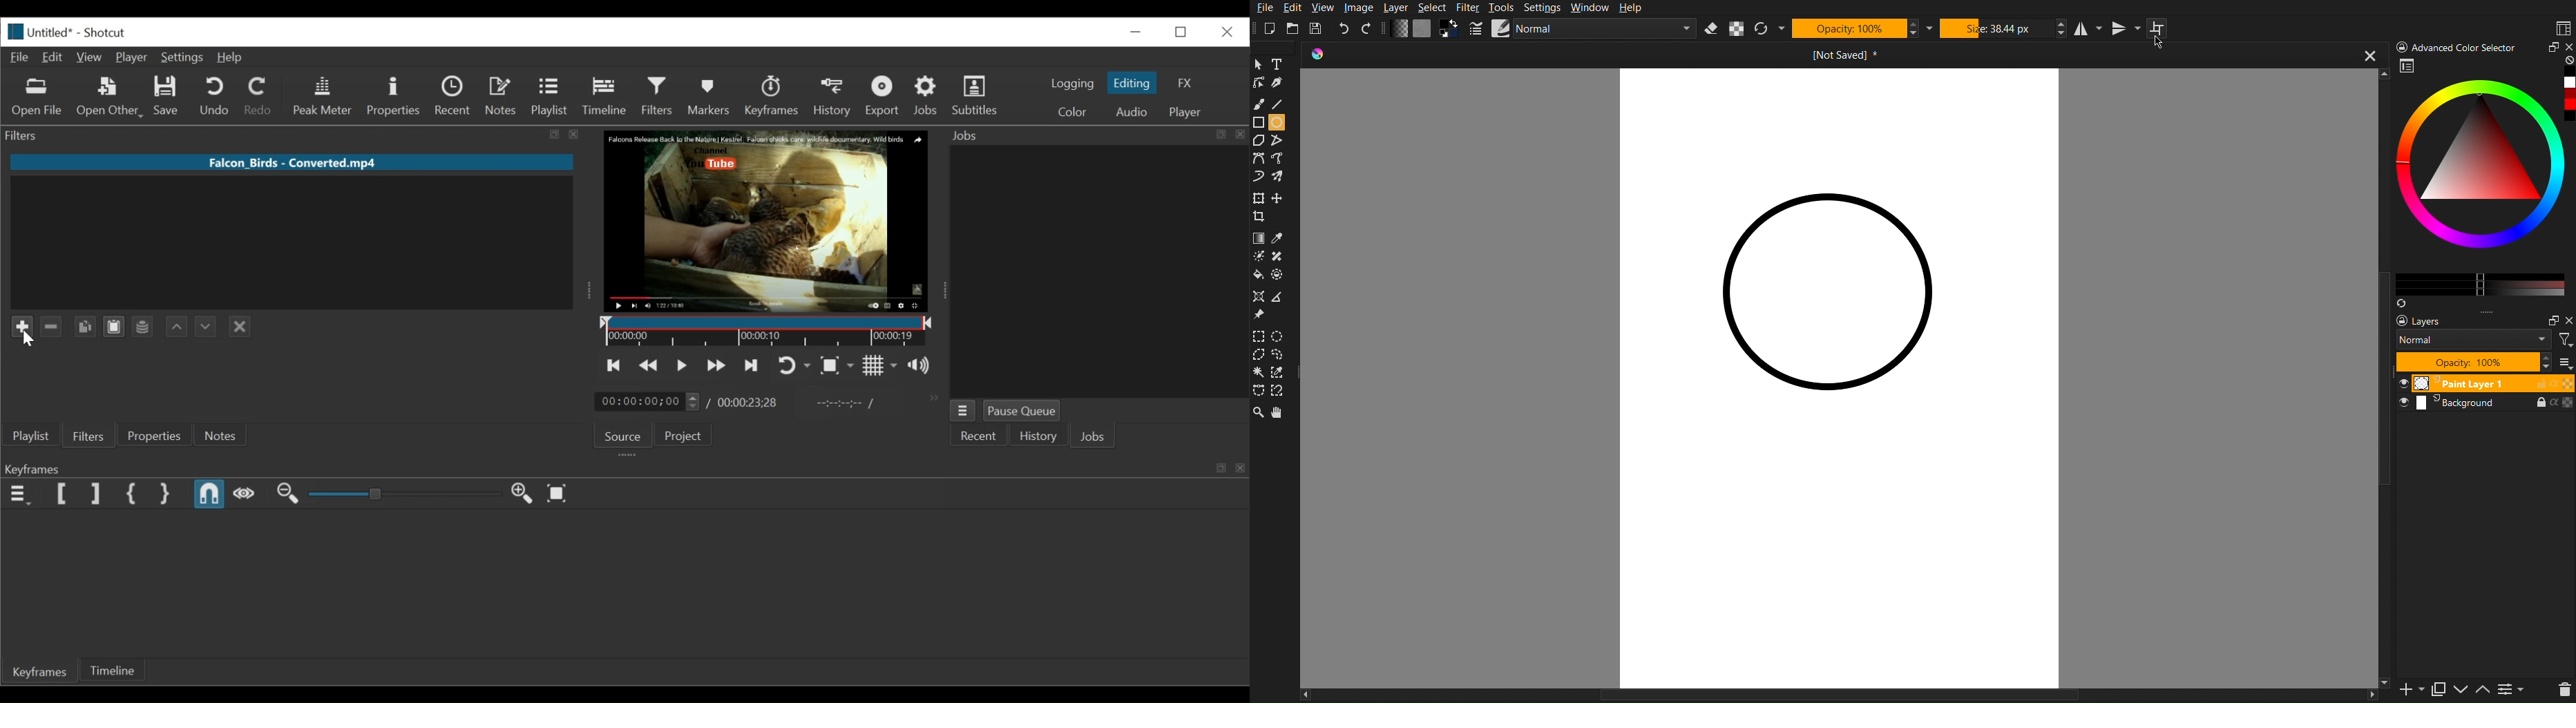 This screenshot has width=2576, height=728. Describe the element at coordinates (1259, 335) in the screenshot. I see `Selection Tools` at that location.